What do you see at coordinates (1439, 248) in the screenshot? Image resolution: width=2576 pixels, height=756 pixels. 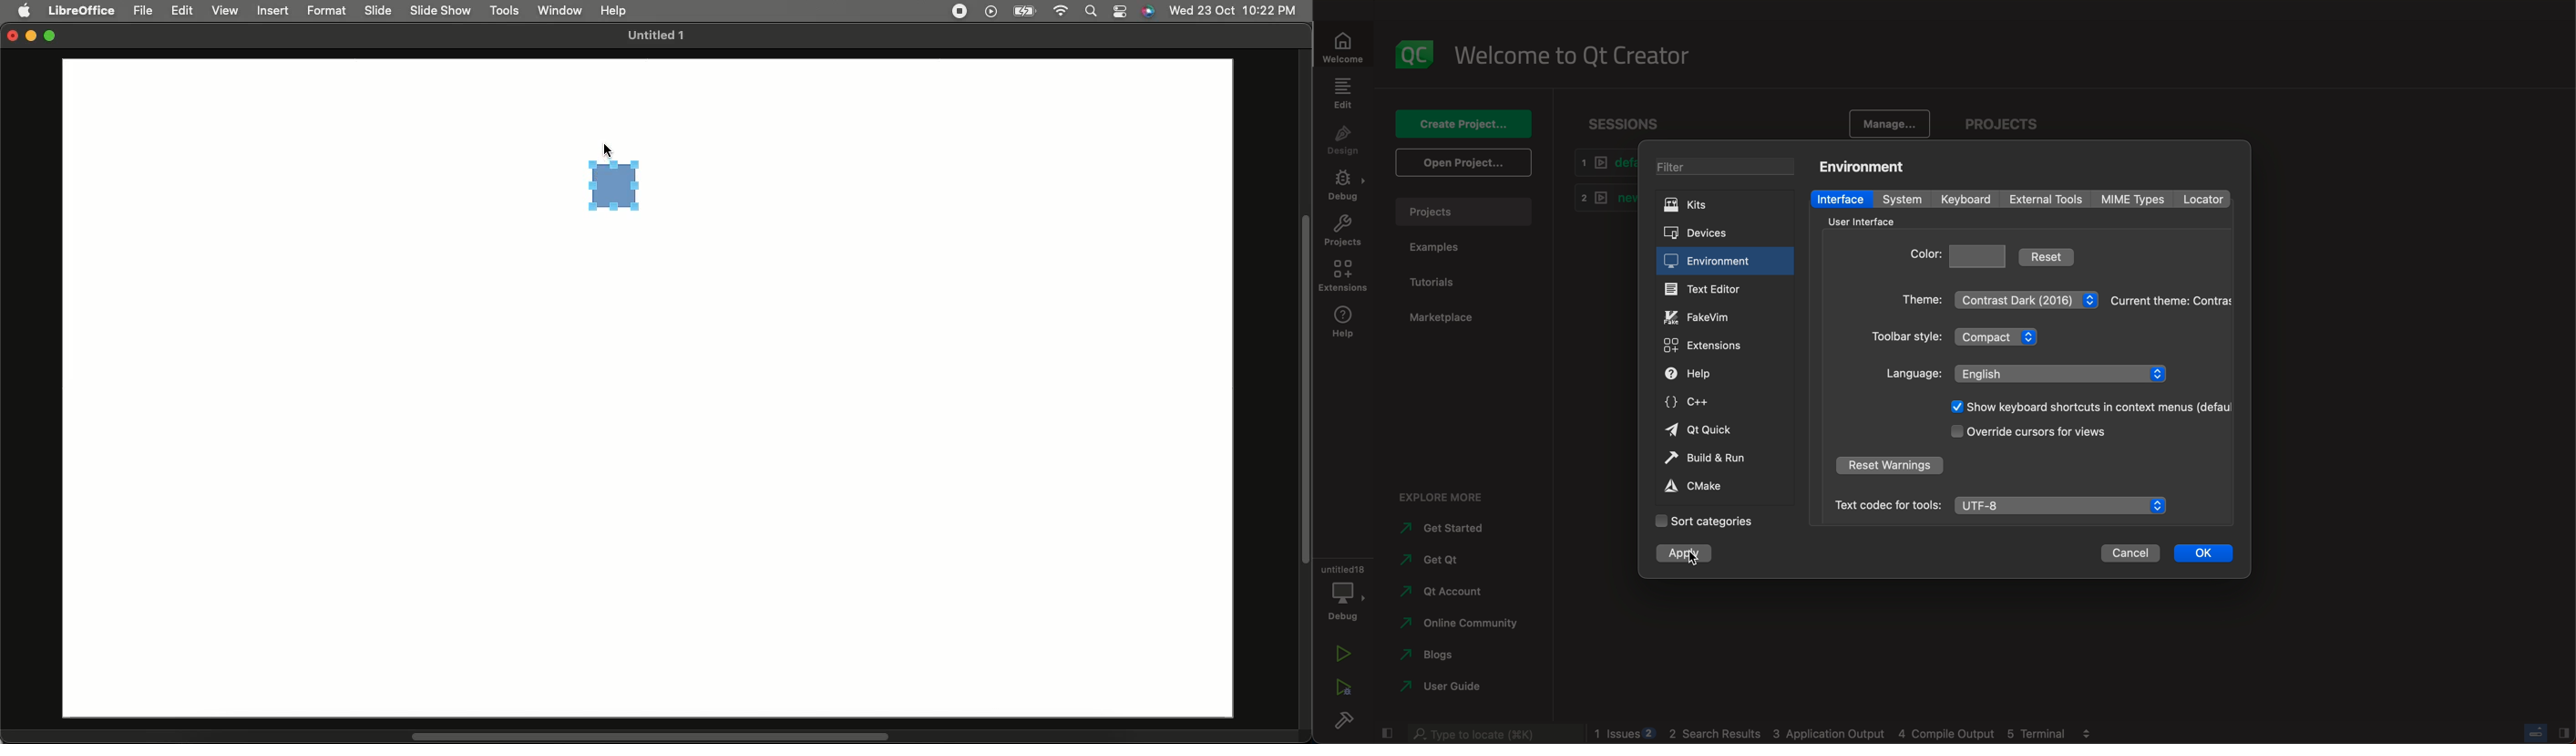 I see `examples` at bounding box center [1439, 248].